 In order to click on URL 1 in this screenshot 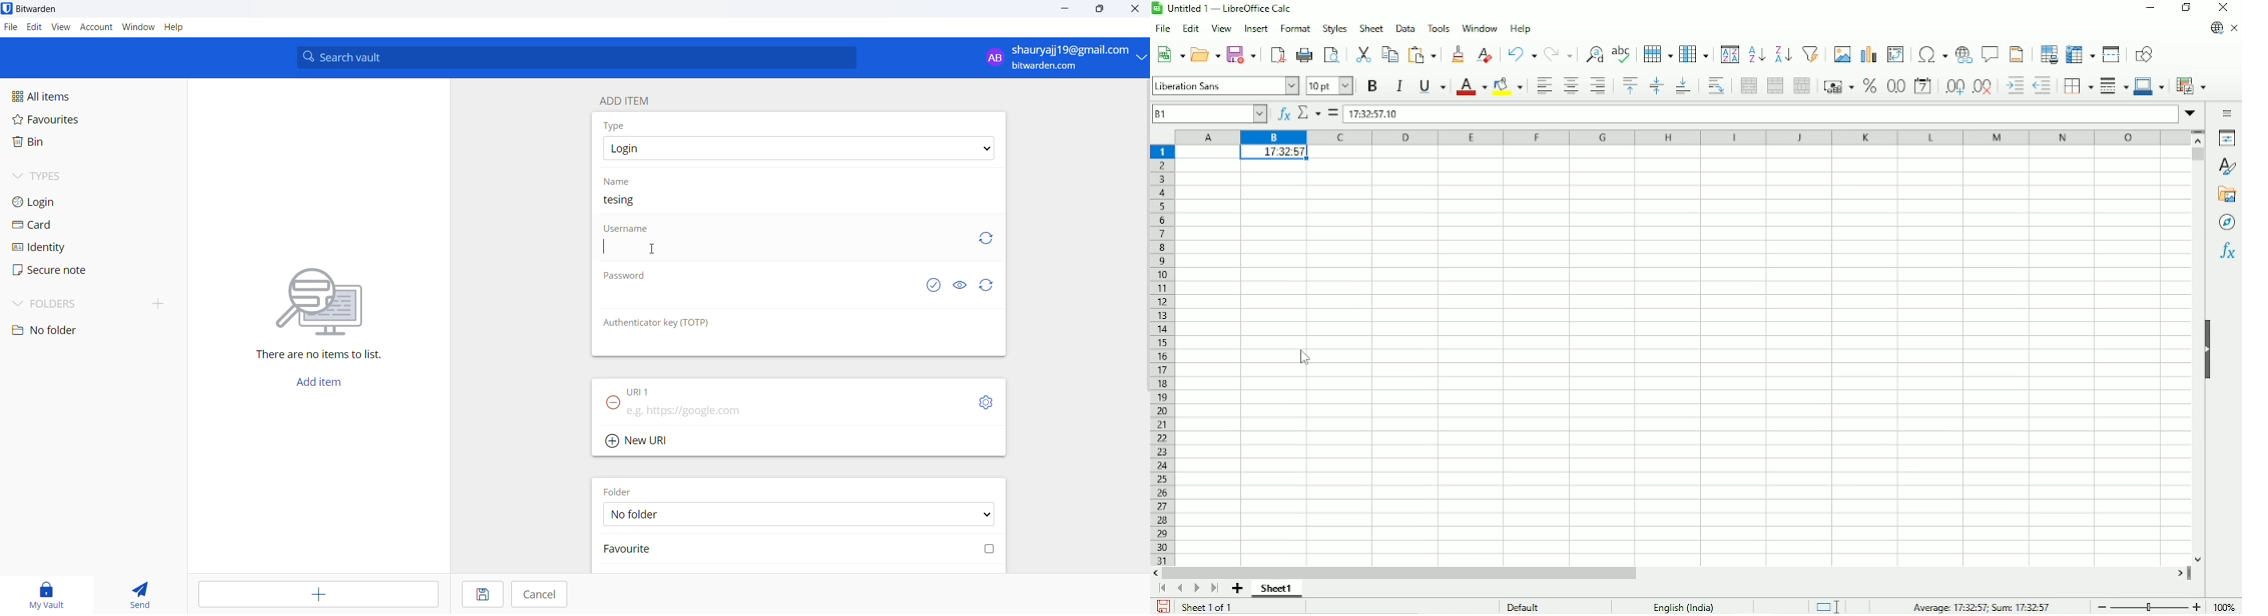, I will do `click(640, 391)`.